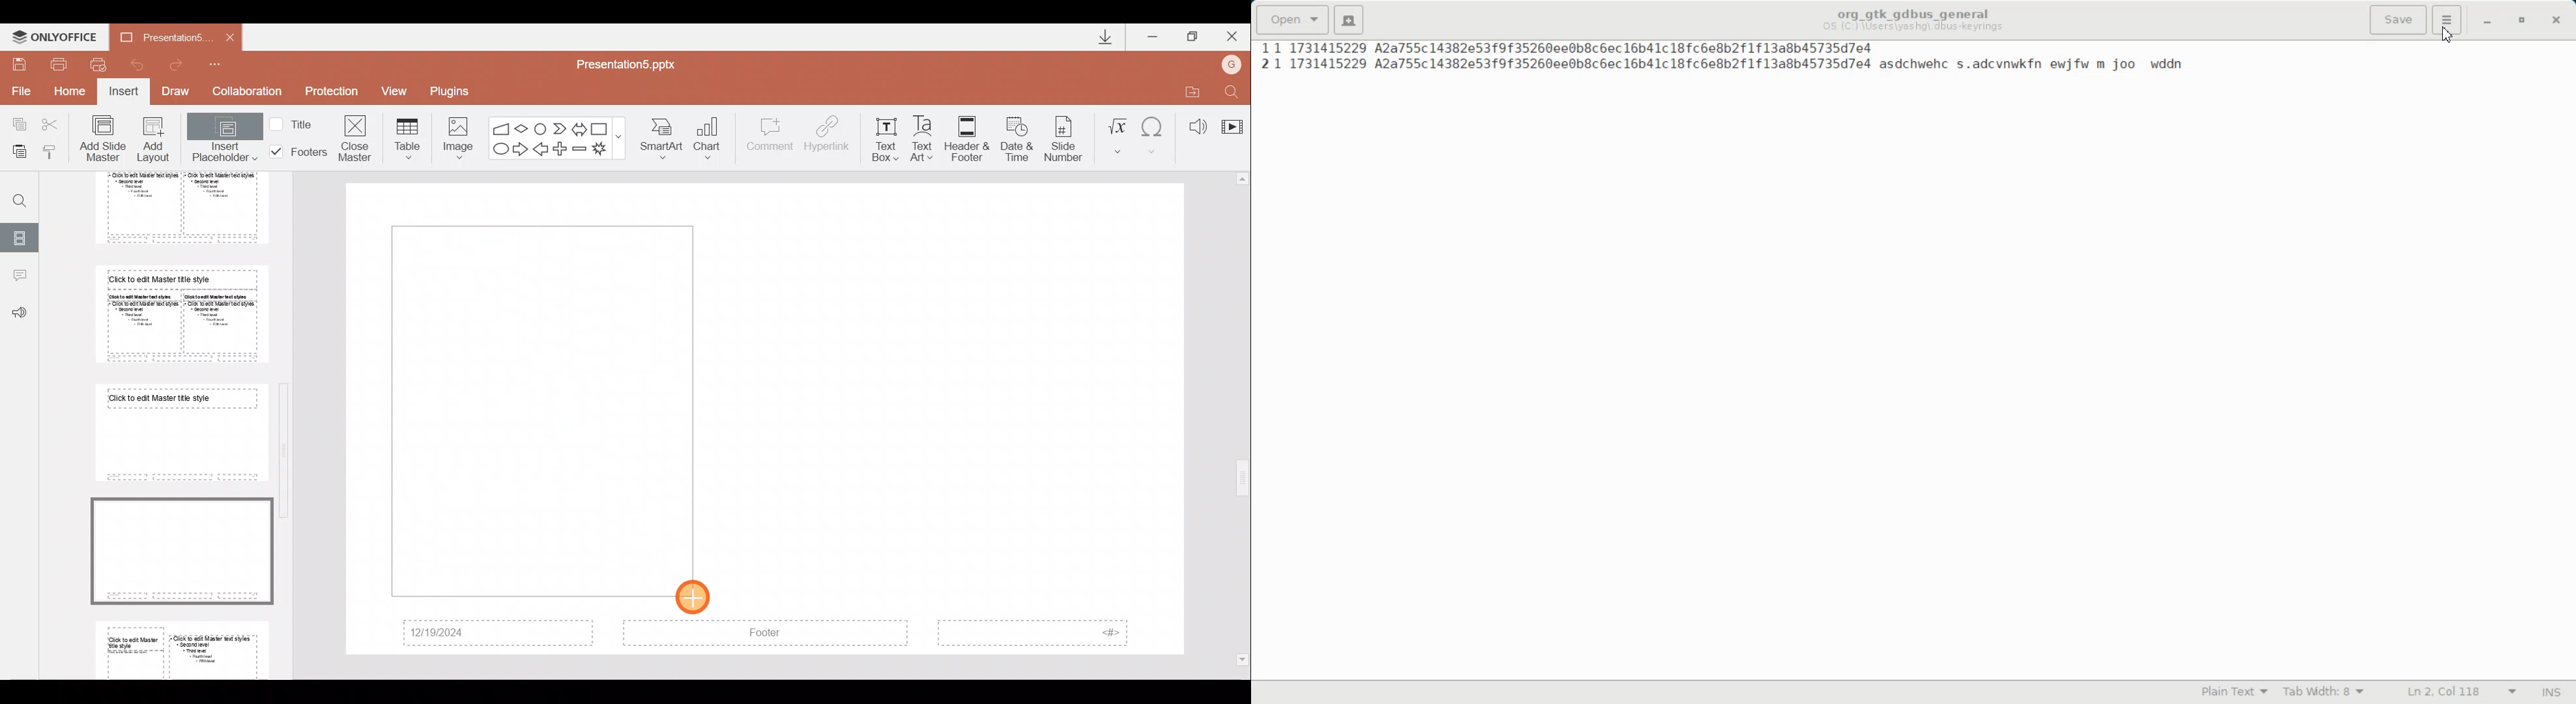 The width and height of the screenshot is (2576, 728). Describe the element at coordinates (53, 124) in the screenshot. I see `Cut` at that location.